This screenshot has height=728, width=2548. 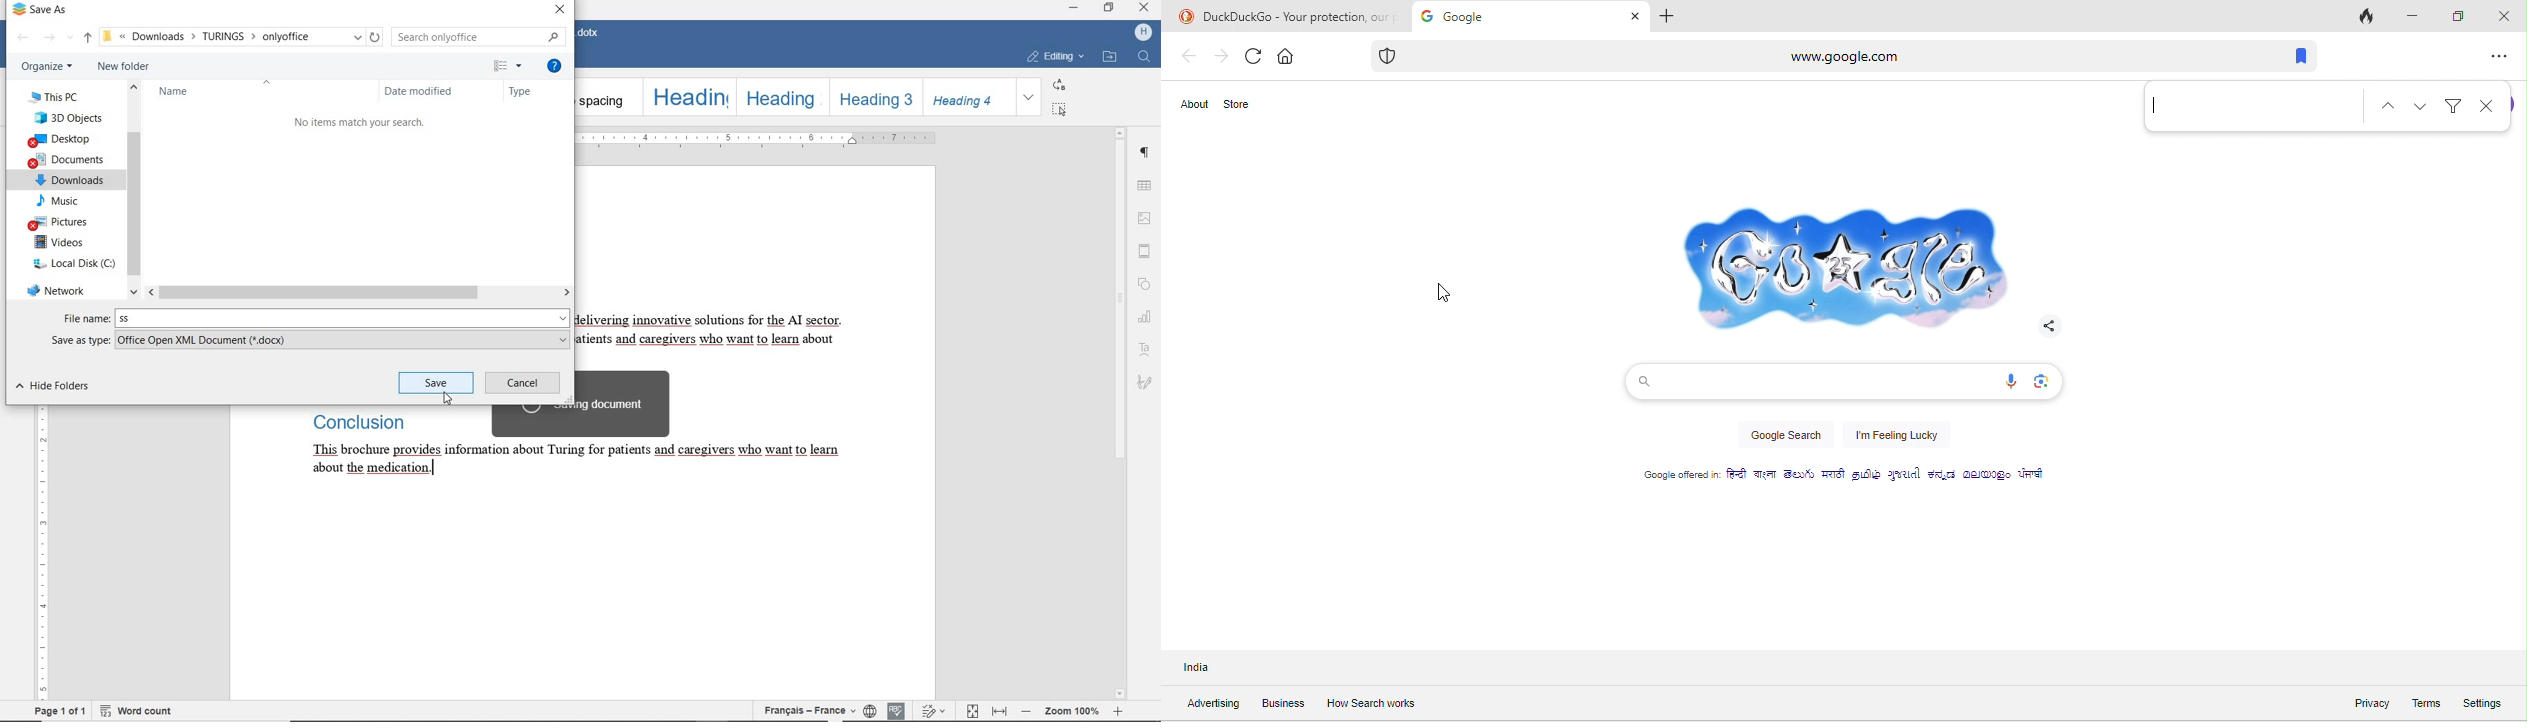 What do you see at coordinates (1285, 16) in the screenshot?
I see `DuckGoDuckGo - Your protection` at bounding box center [1285, 16].